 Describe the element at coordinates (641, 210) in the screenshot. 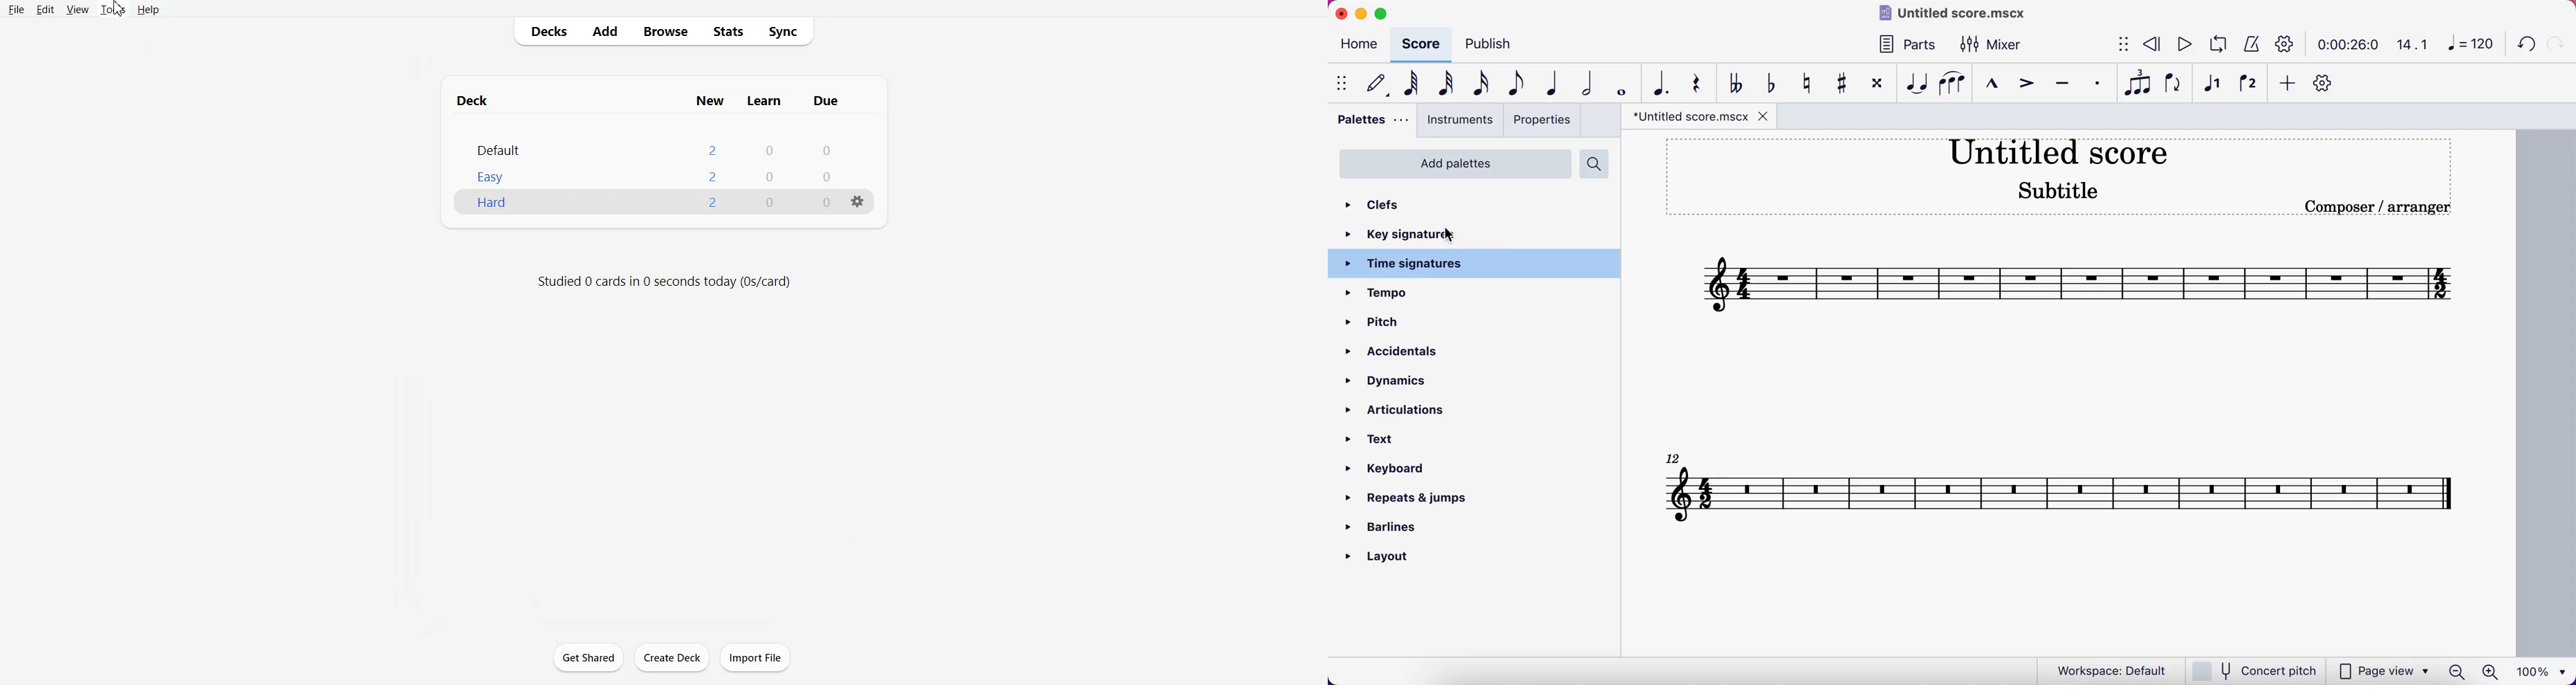

I see `New Deck ` at that location.